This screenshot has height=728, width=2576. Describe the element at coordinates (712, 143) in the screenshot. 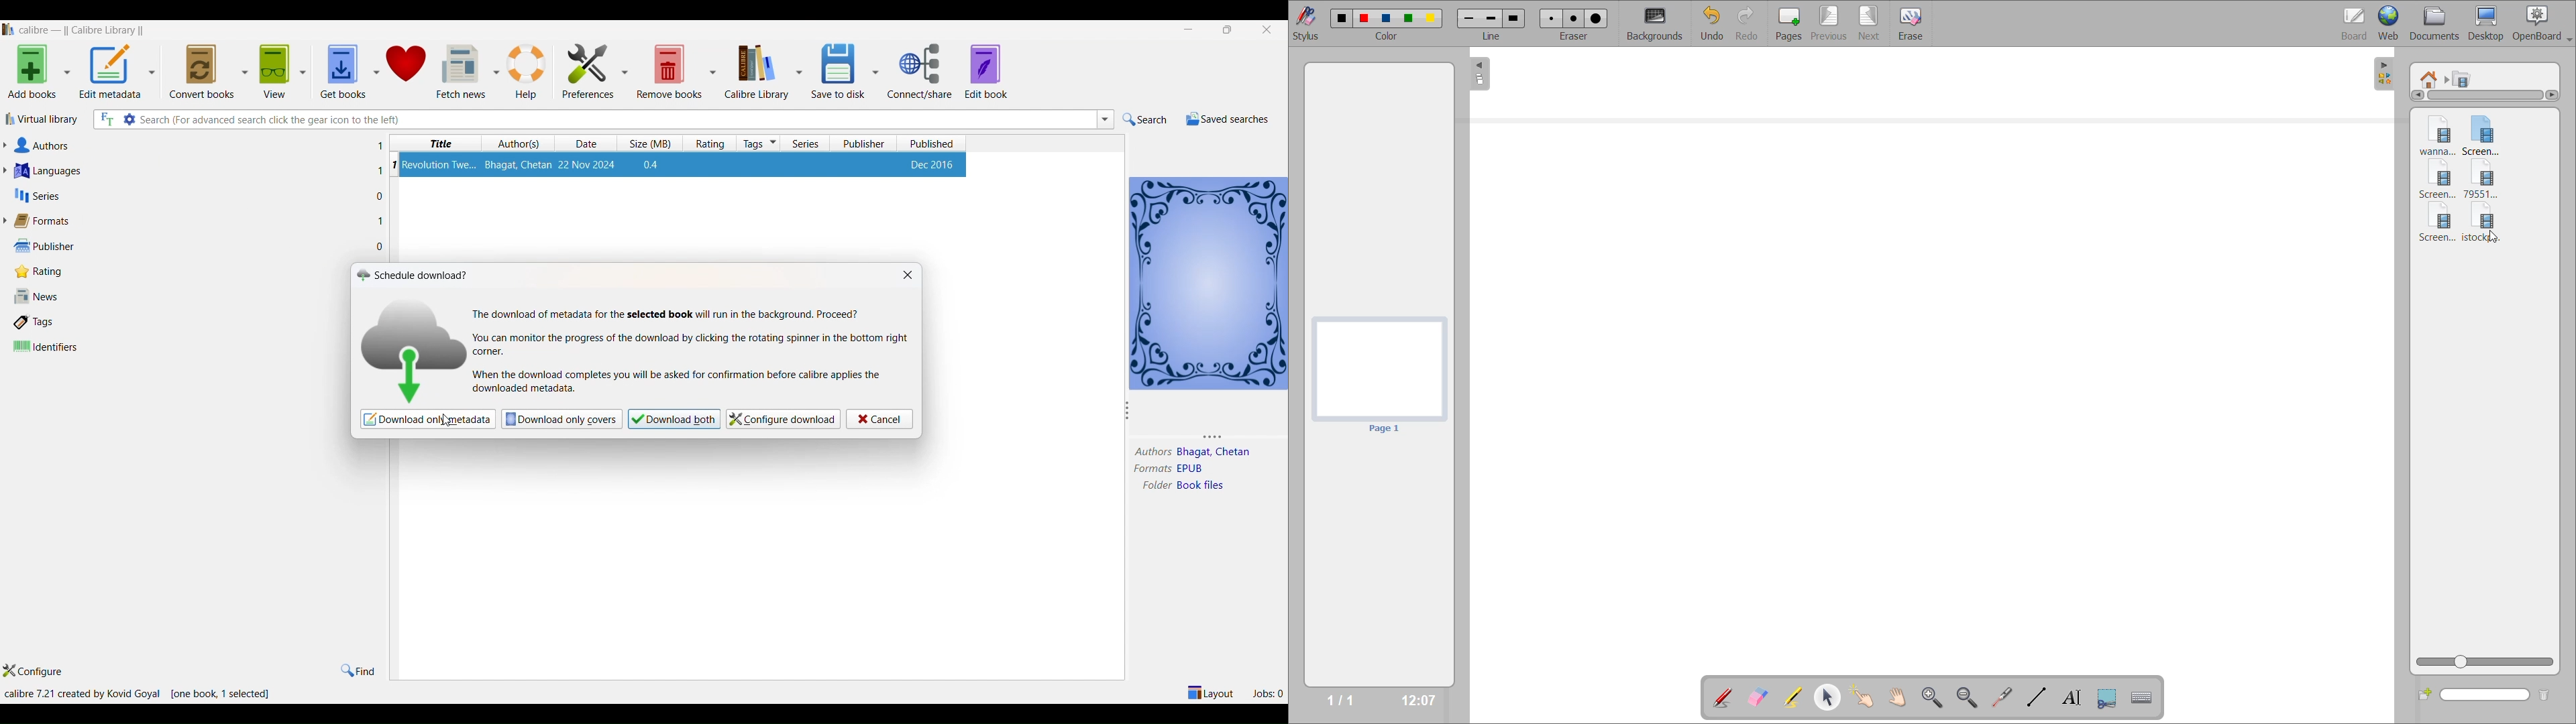

I see `rating` at that location.